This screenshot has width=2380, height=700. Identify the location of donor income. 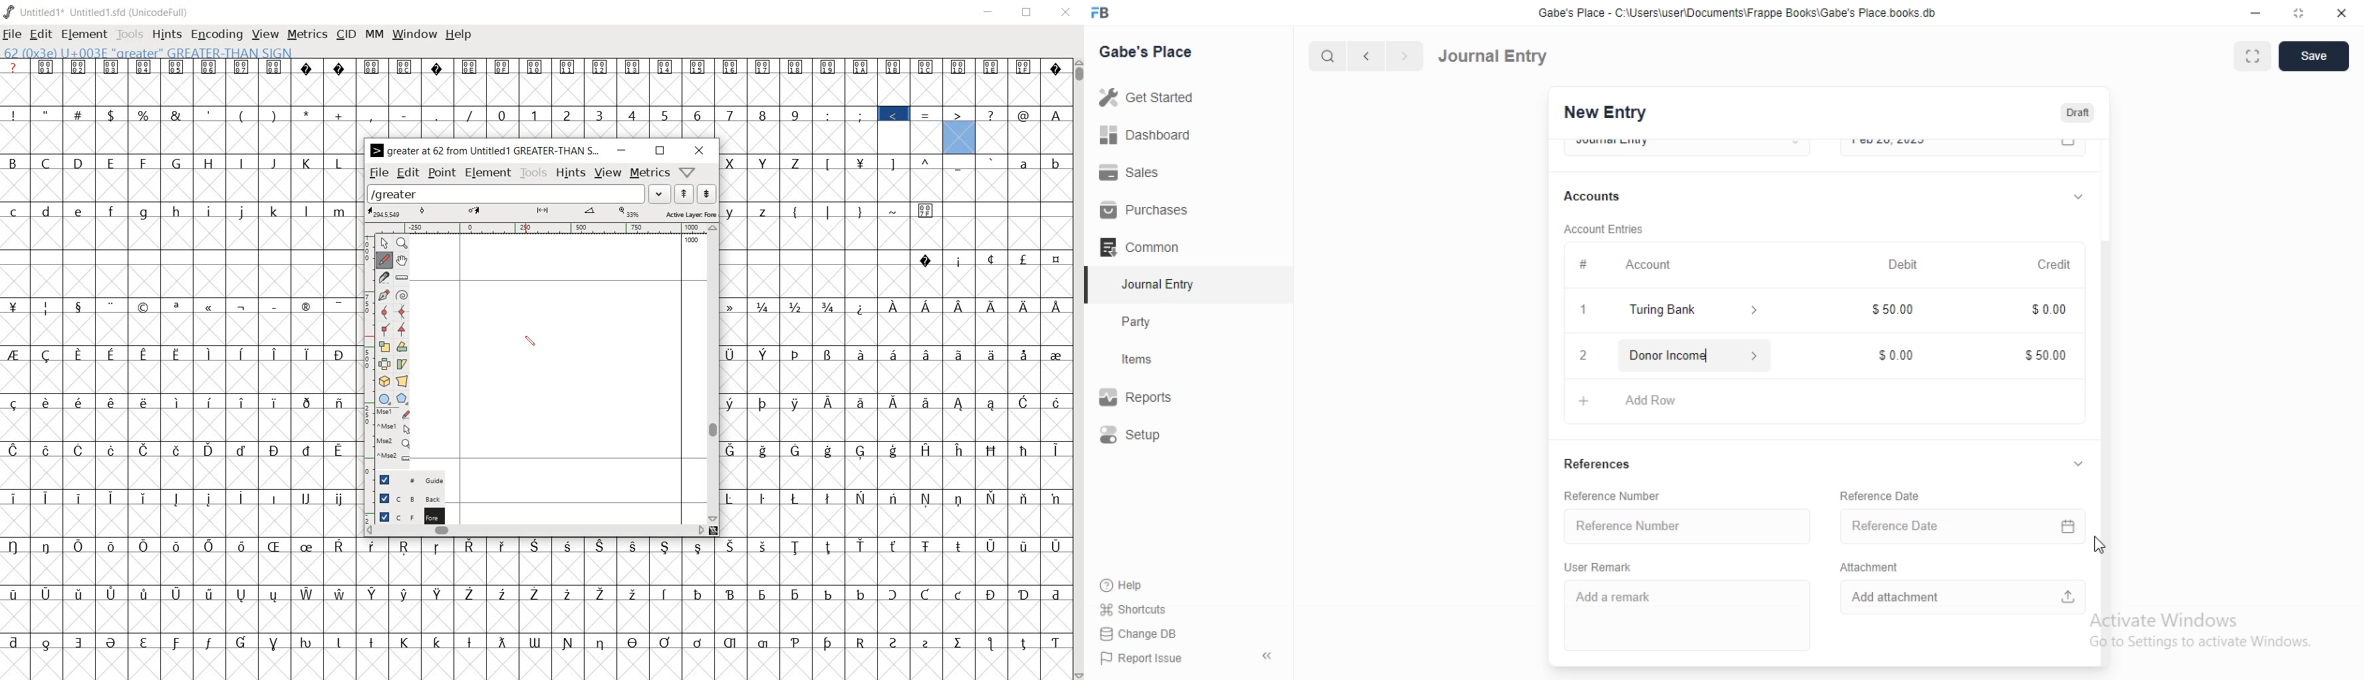
(1690, 354).